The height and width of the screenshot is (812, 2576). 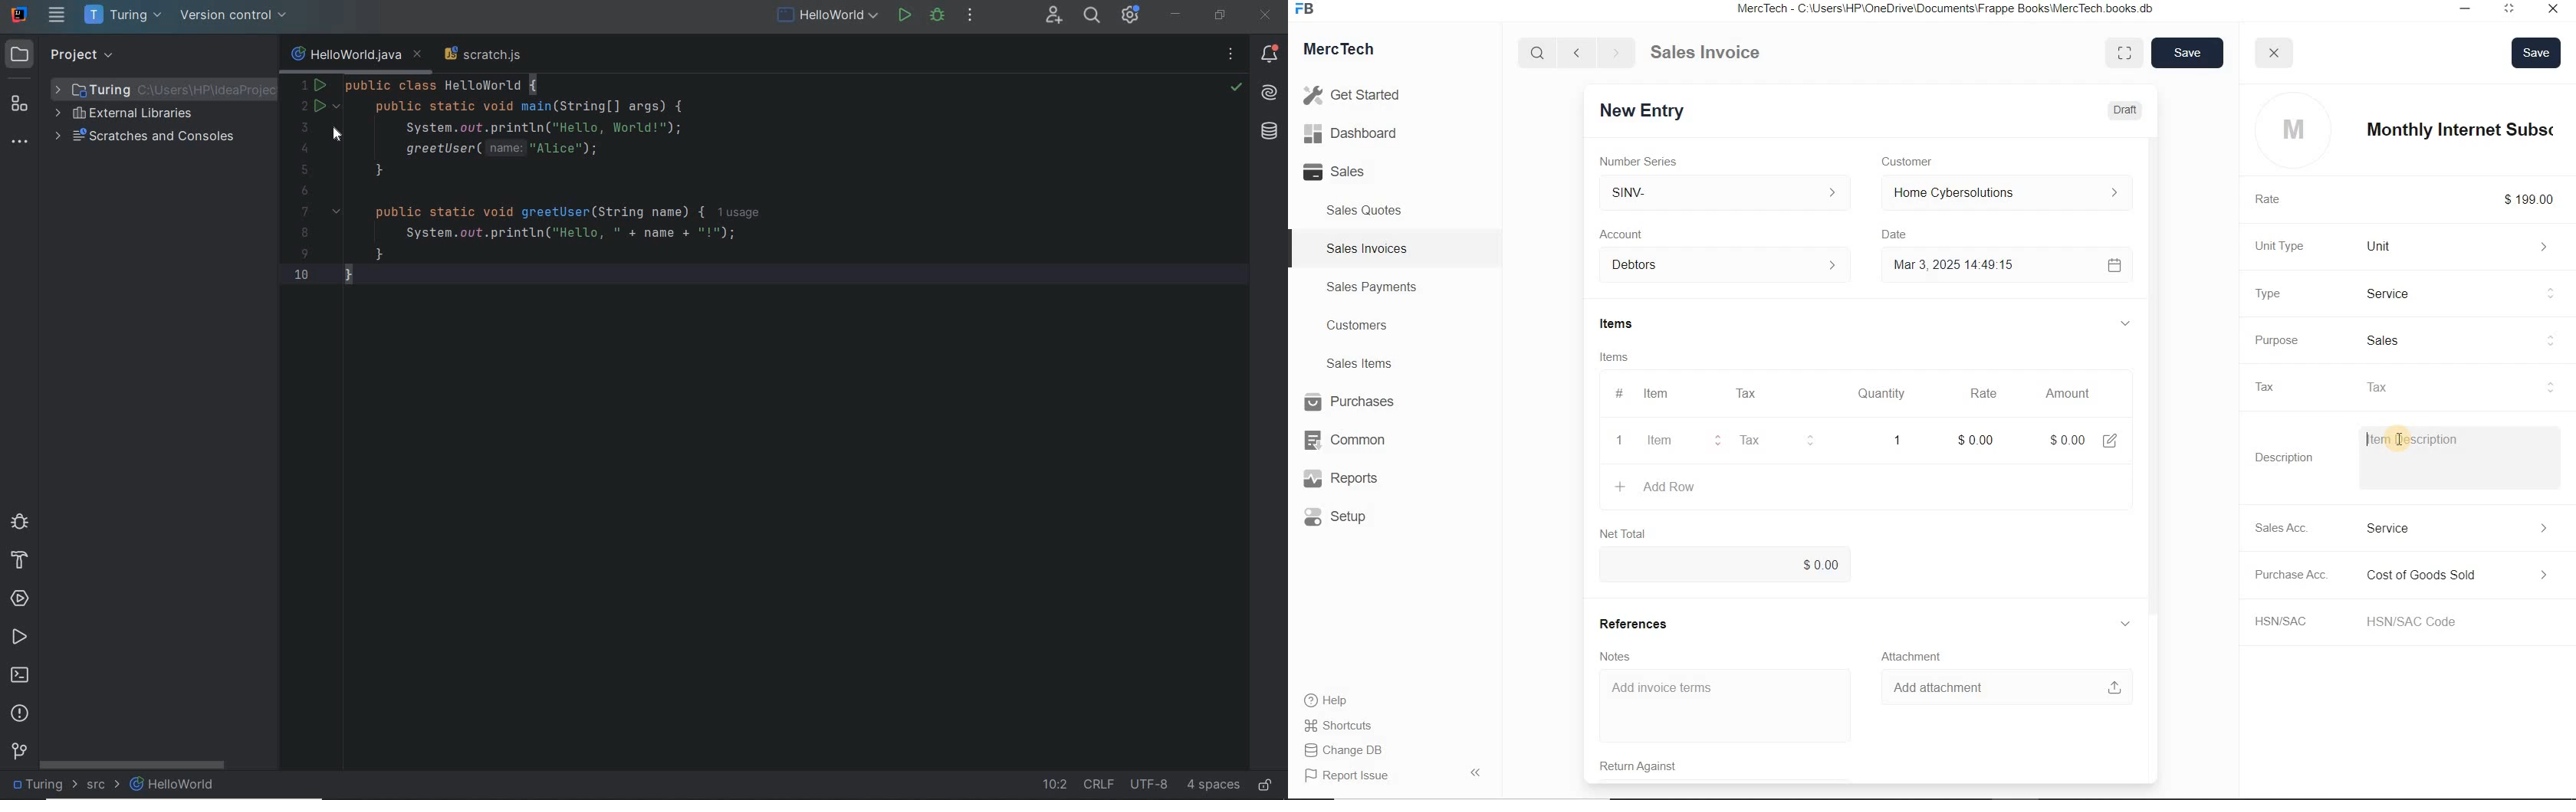 I want to click on Amount: $0.00, so click(x=2063, y=439).